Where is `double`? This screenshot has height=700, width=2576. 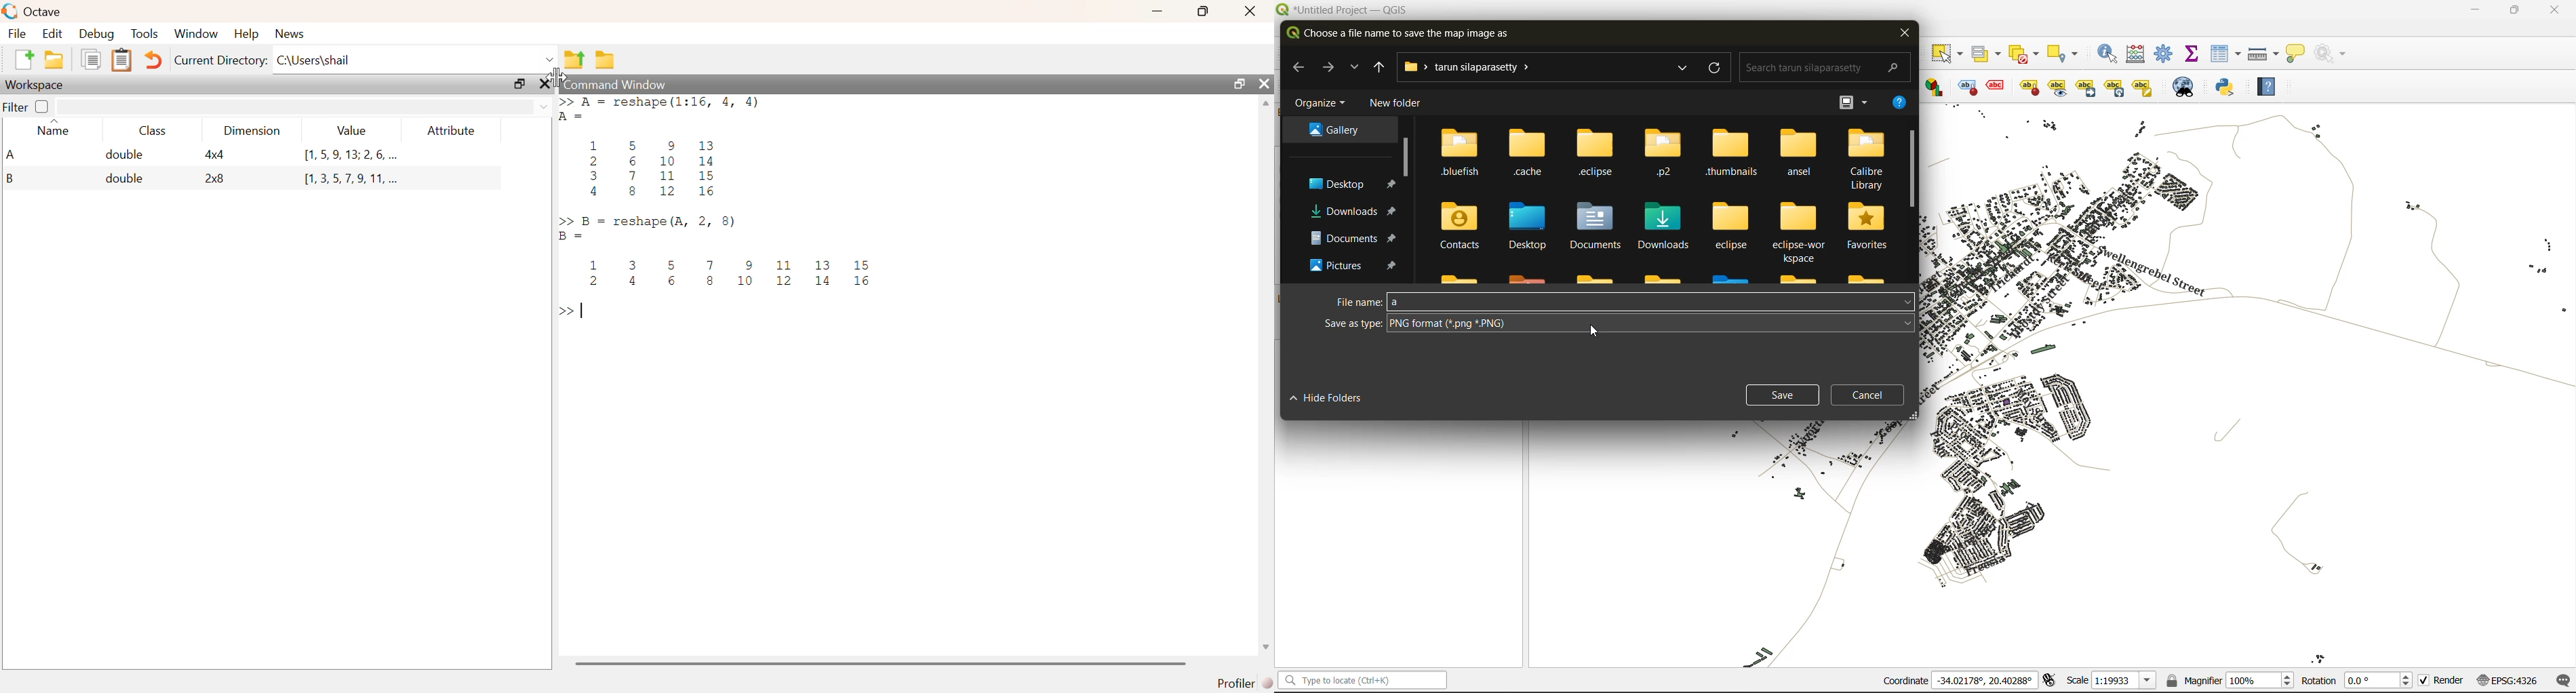
double is located at coordinates (124, 156).